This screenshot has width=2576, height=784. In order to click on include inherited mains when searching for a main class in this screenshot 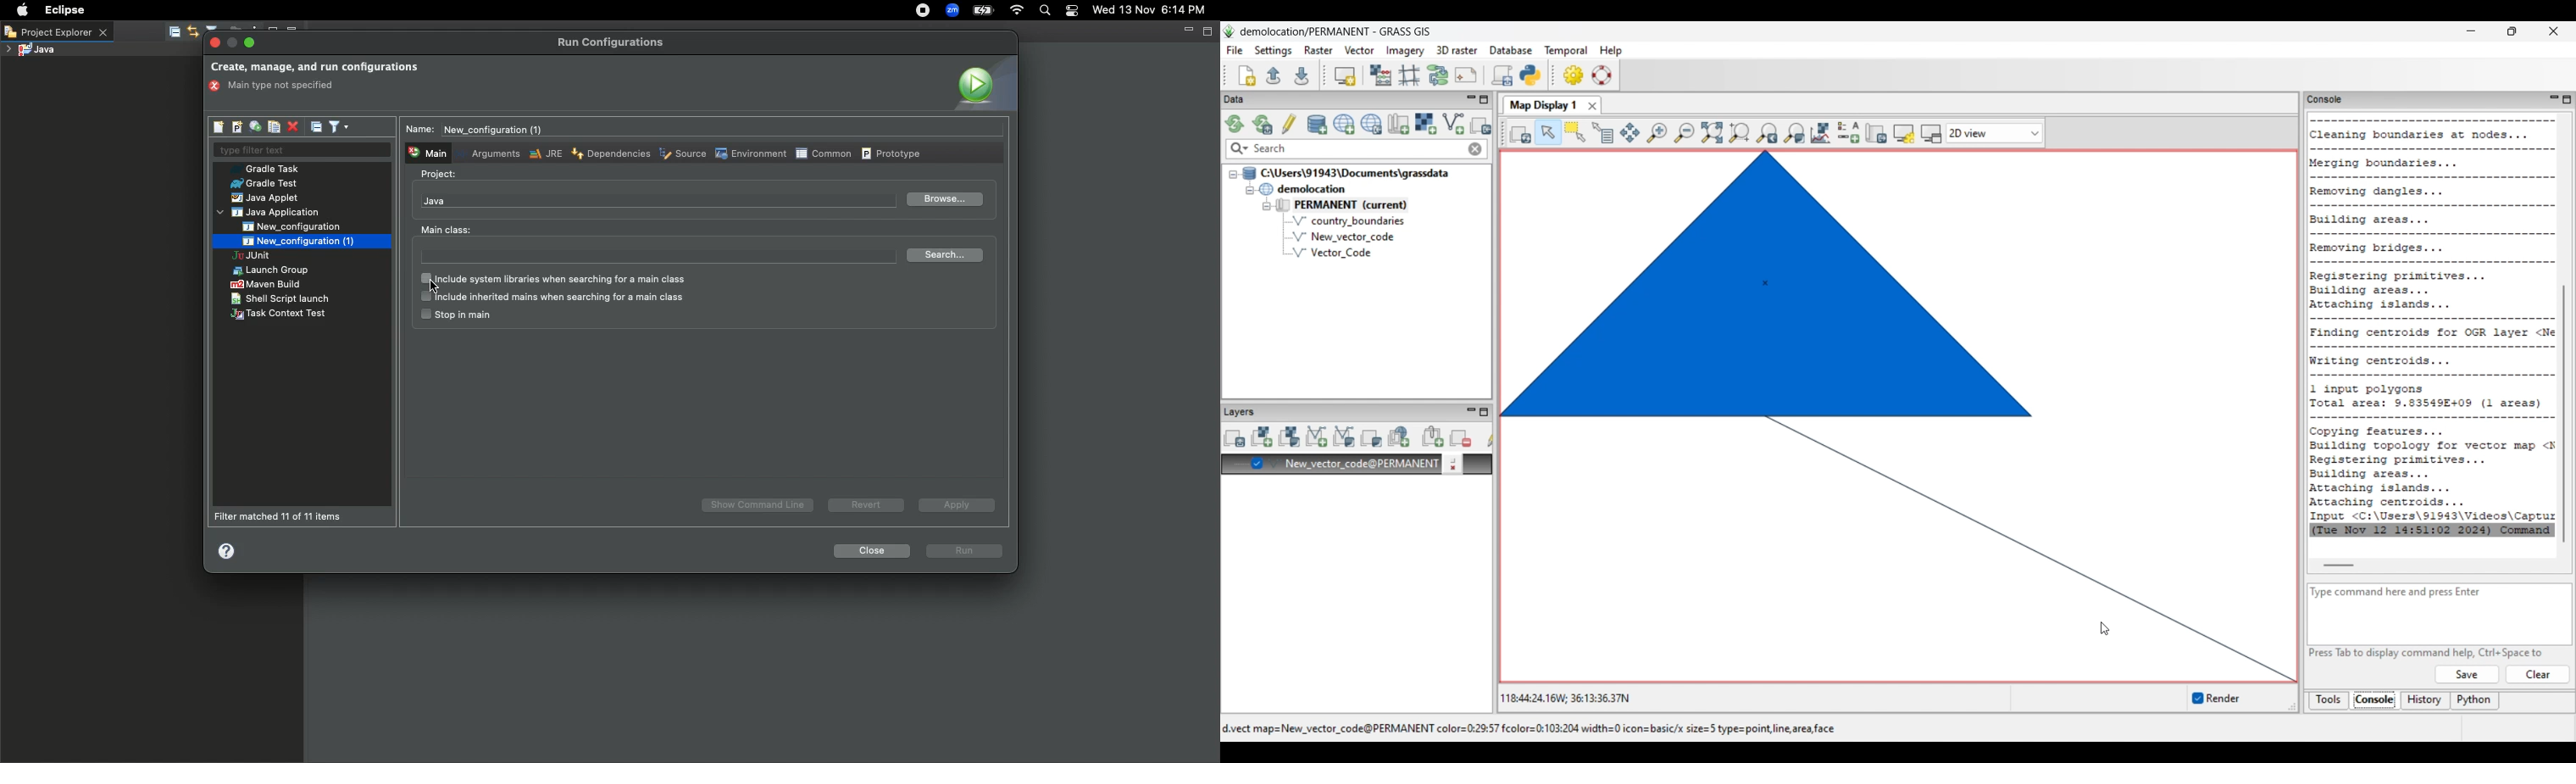, I will do `click(552, 298)`.